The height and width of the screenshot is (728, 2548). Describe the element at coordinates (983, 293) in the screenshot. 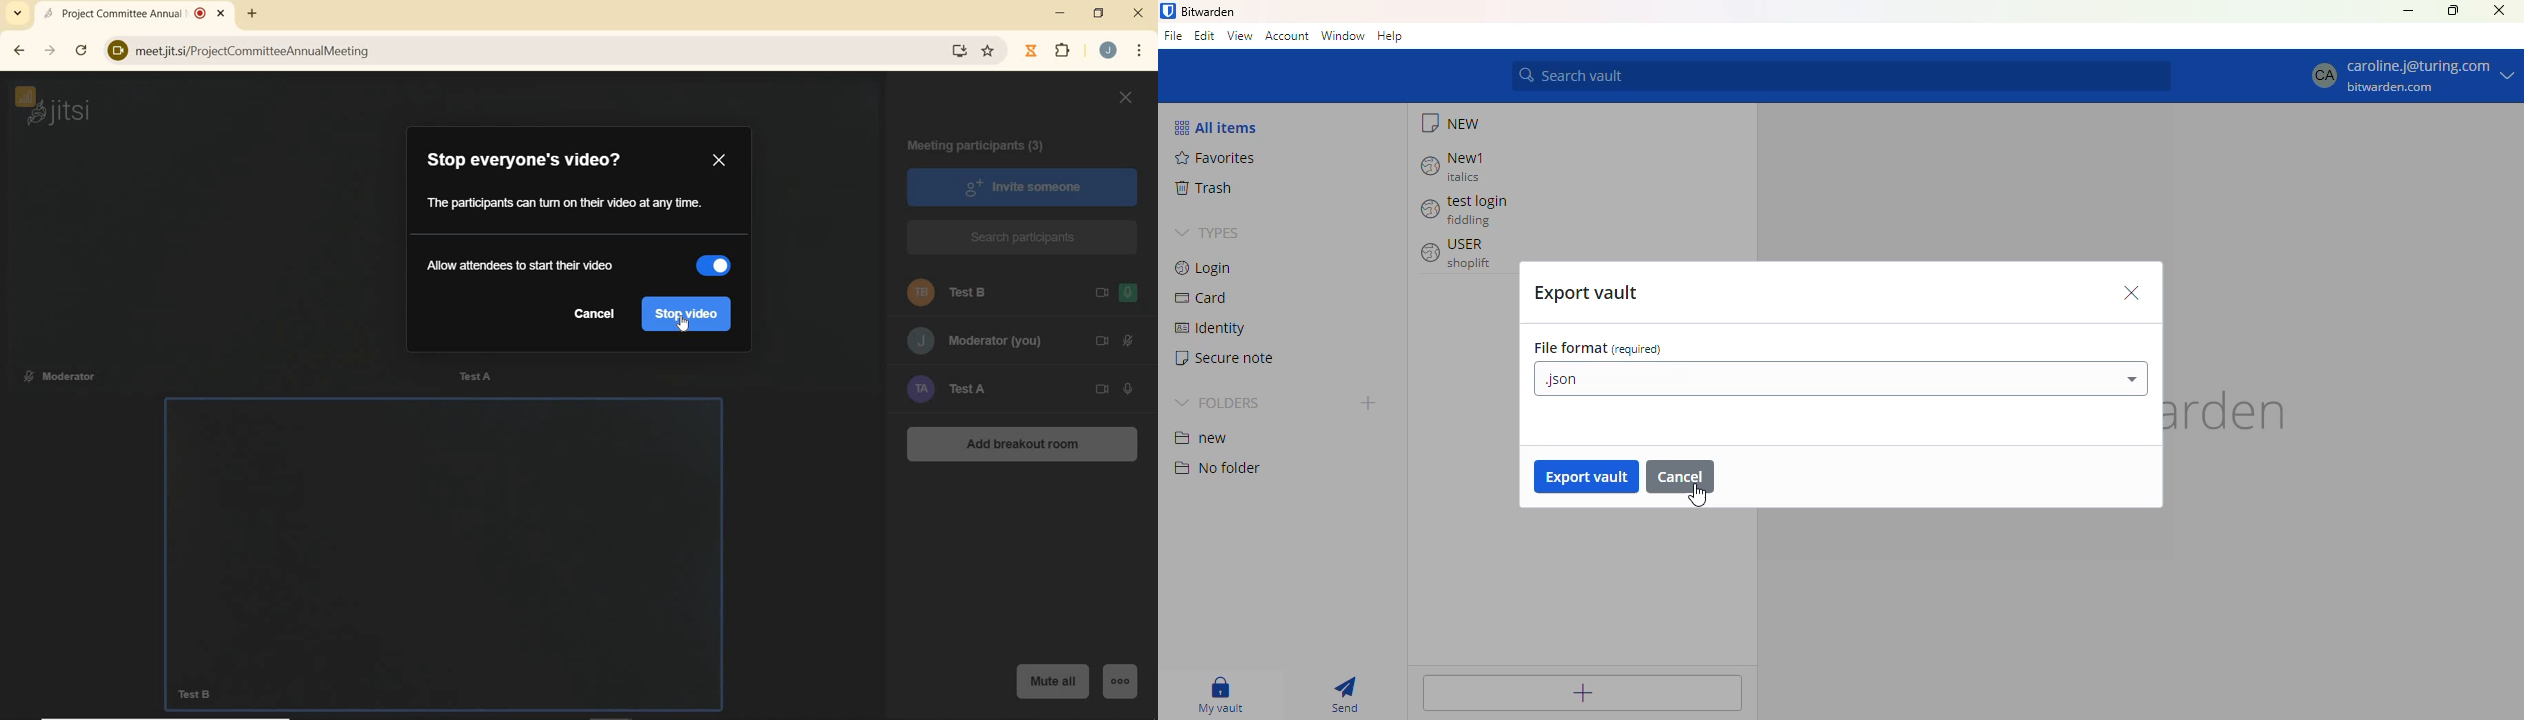

I see `Test B` at that location.